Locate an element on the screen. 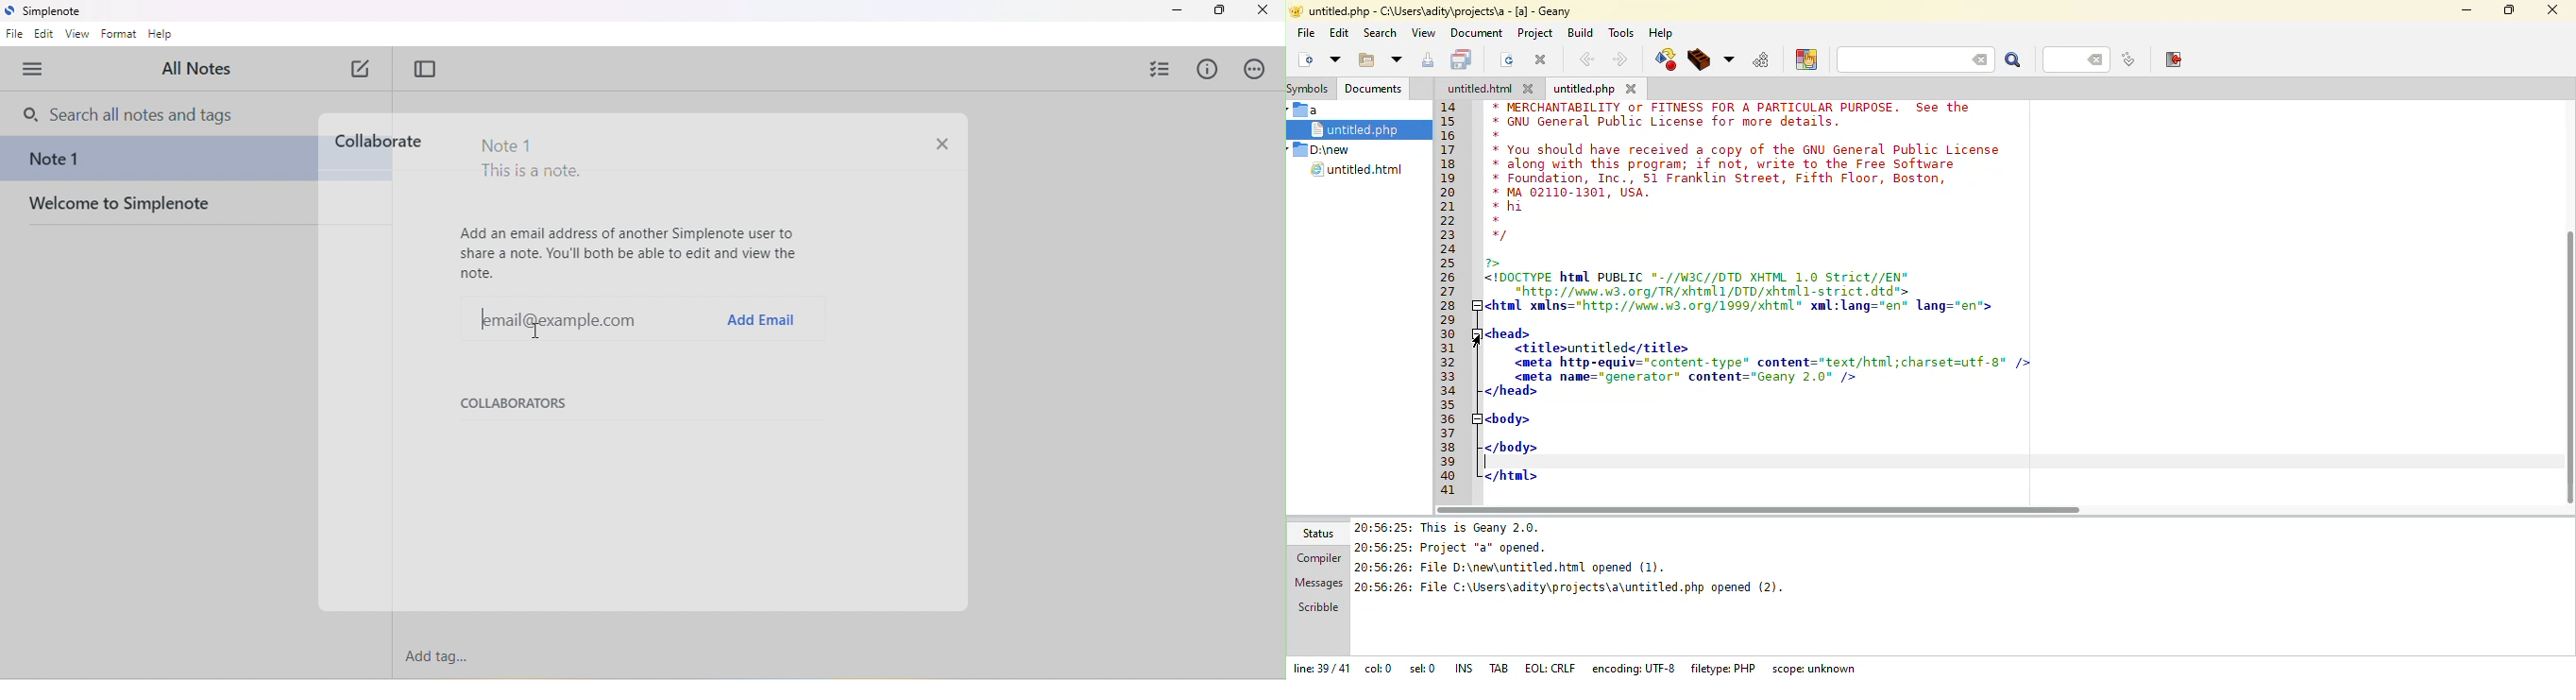  help is located at coordinates (161, 35).